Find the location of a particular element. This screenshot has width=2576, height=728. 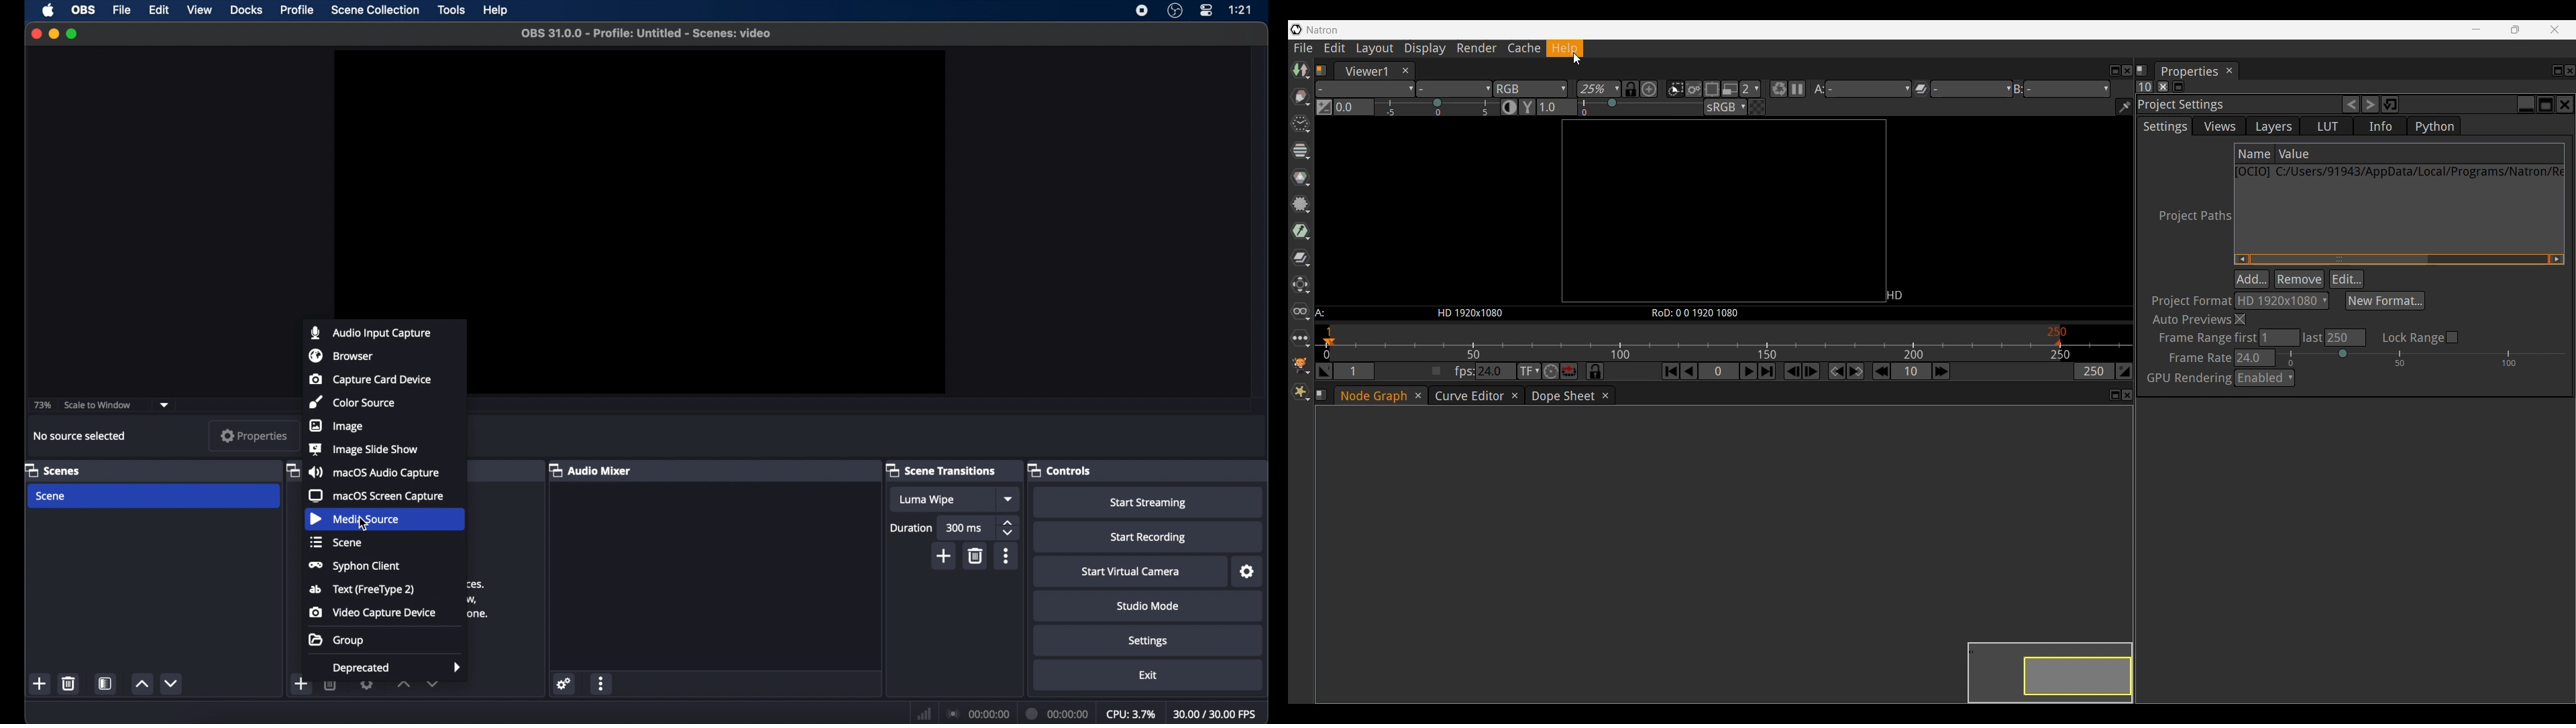

color source is located at coordinates (352, 402).